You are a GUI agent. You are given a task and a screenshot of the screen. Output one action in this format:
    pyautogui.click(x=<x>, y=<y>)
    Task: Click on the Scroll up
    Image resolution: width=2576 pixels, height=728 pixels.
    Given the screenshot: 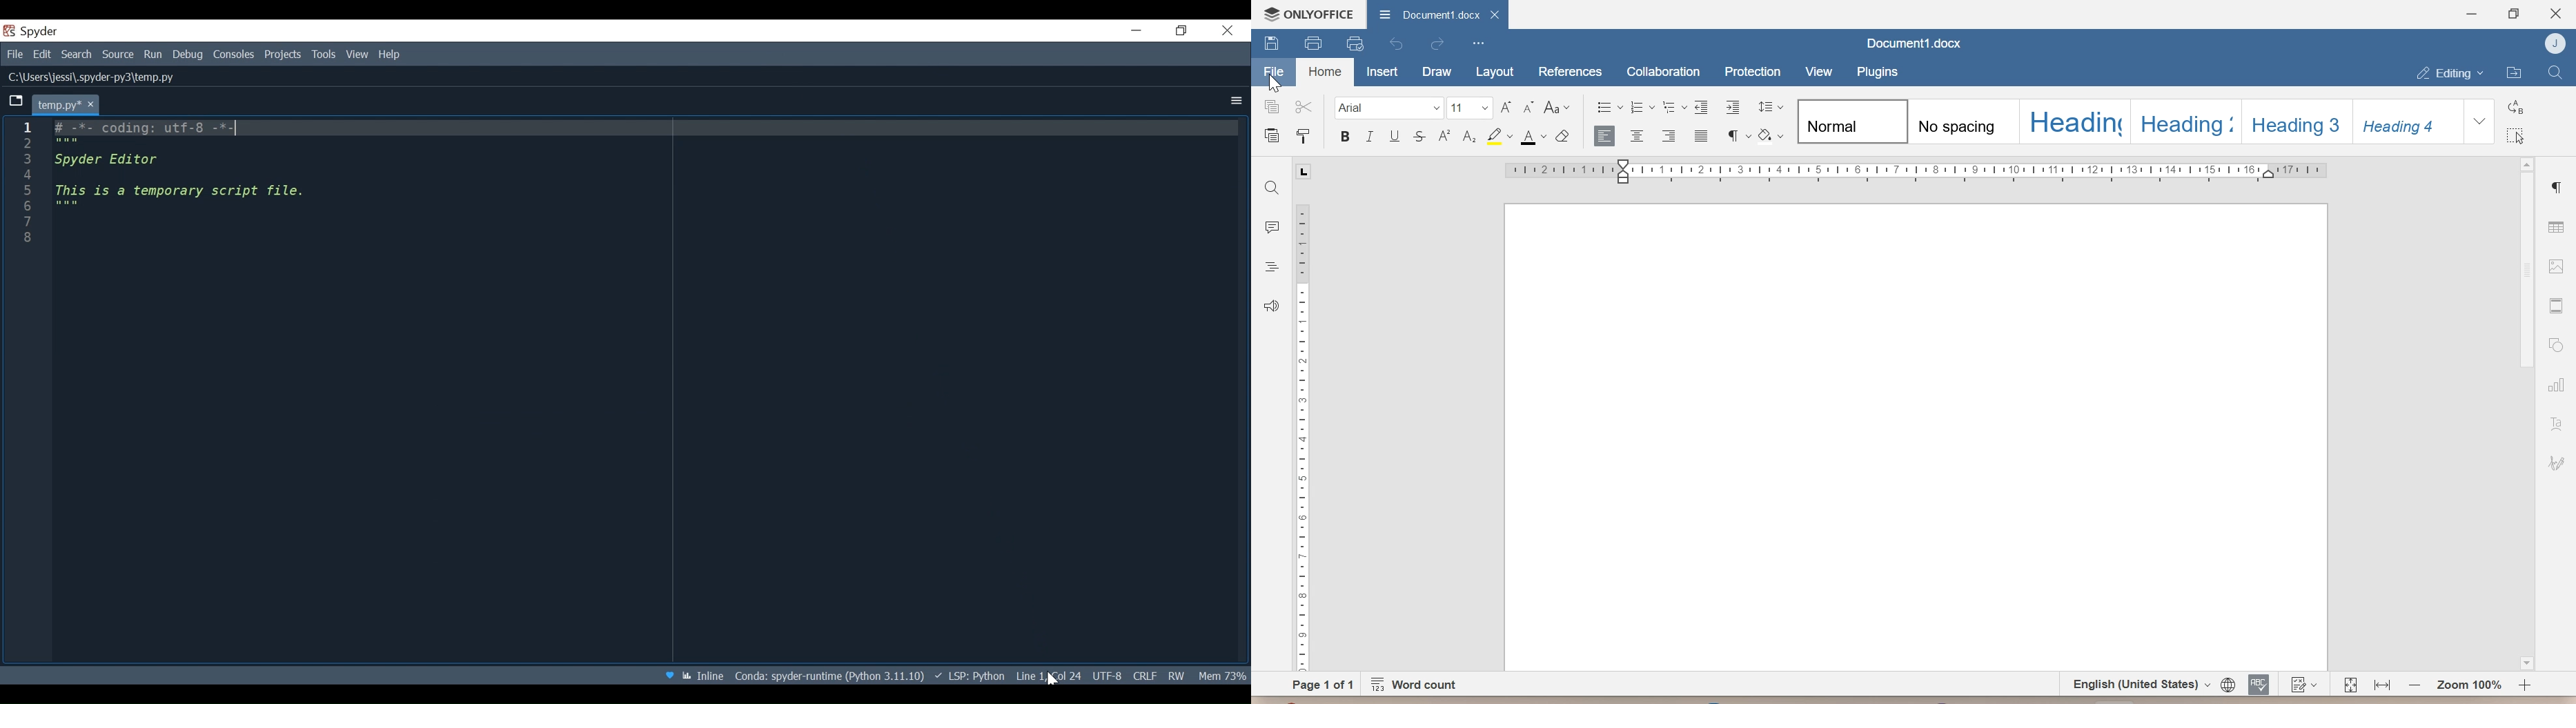 What is the action you would take?
    pyautogui.click(x=2526, y=163)
    